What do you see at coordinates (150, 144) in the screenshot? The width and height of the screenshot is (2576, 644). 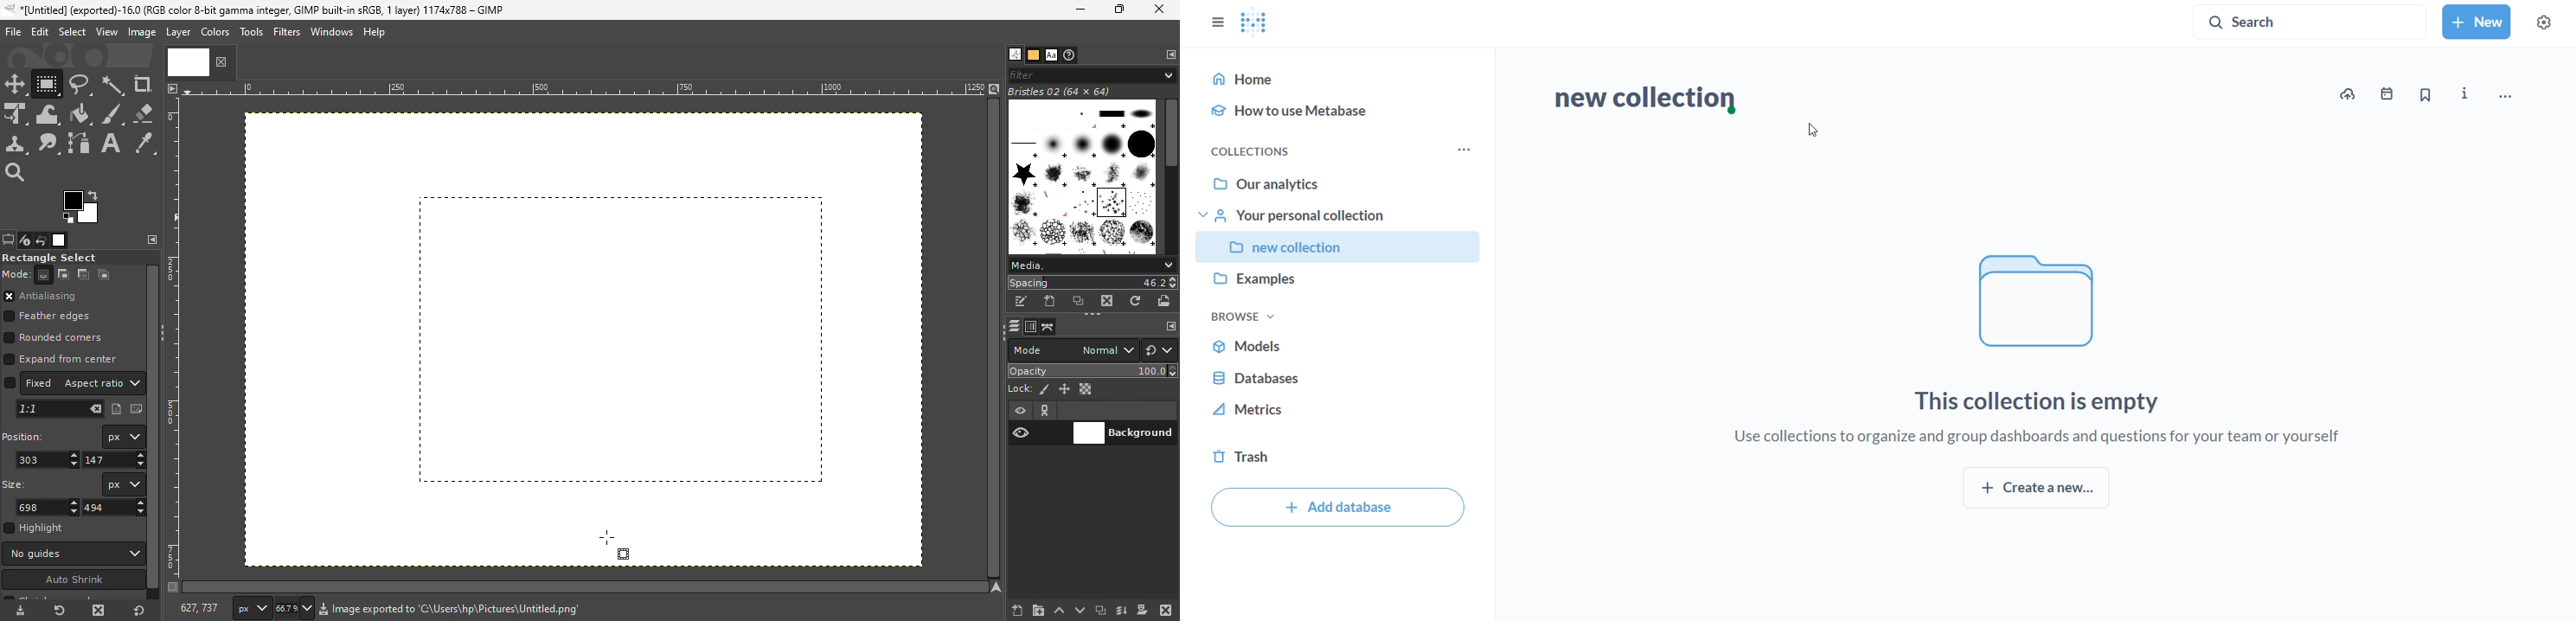 I see `color picker tool` at bounding box center [150, 144].